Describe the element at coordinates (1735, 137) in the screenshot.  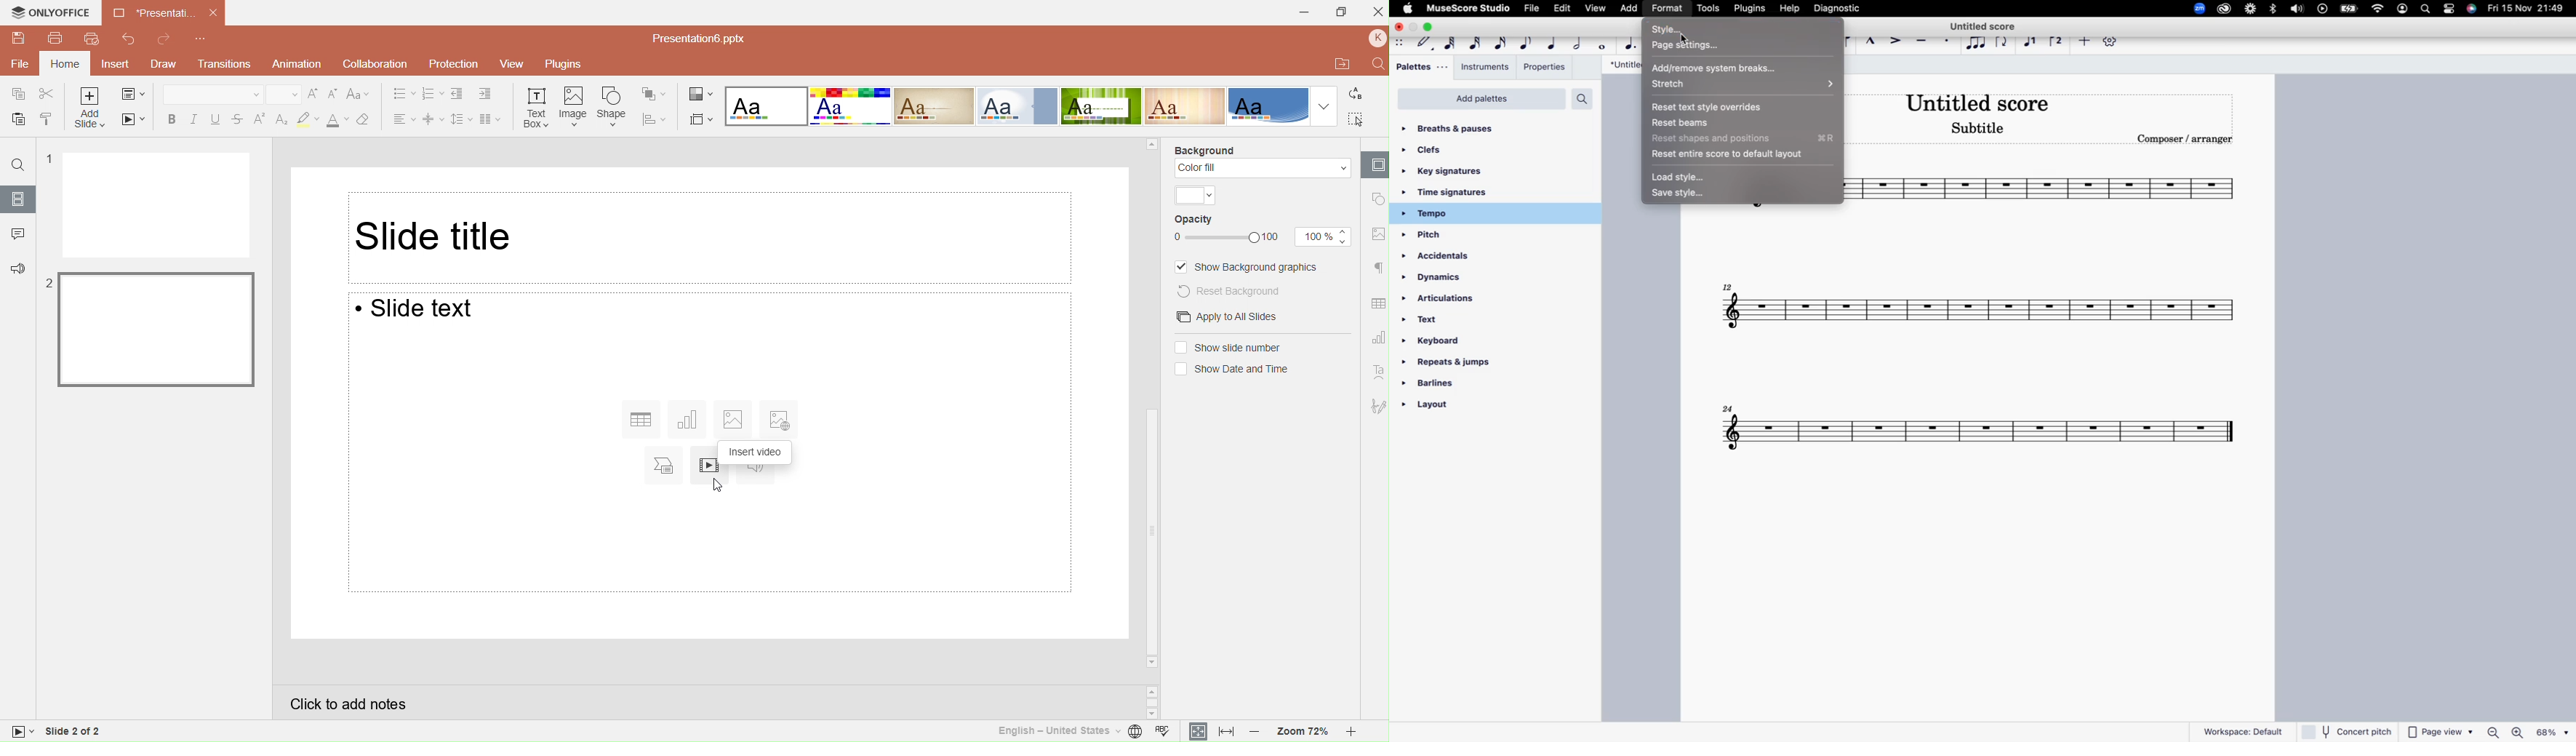
I see `reset shapes and positions` at that location.